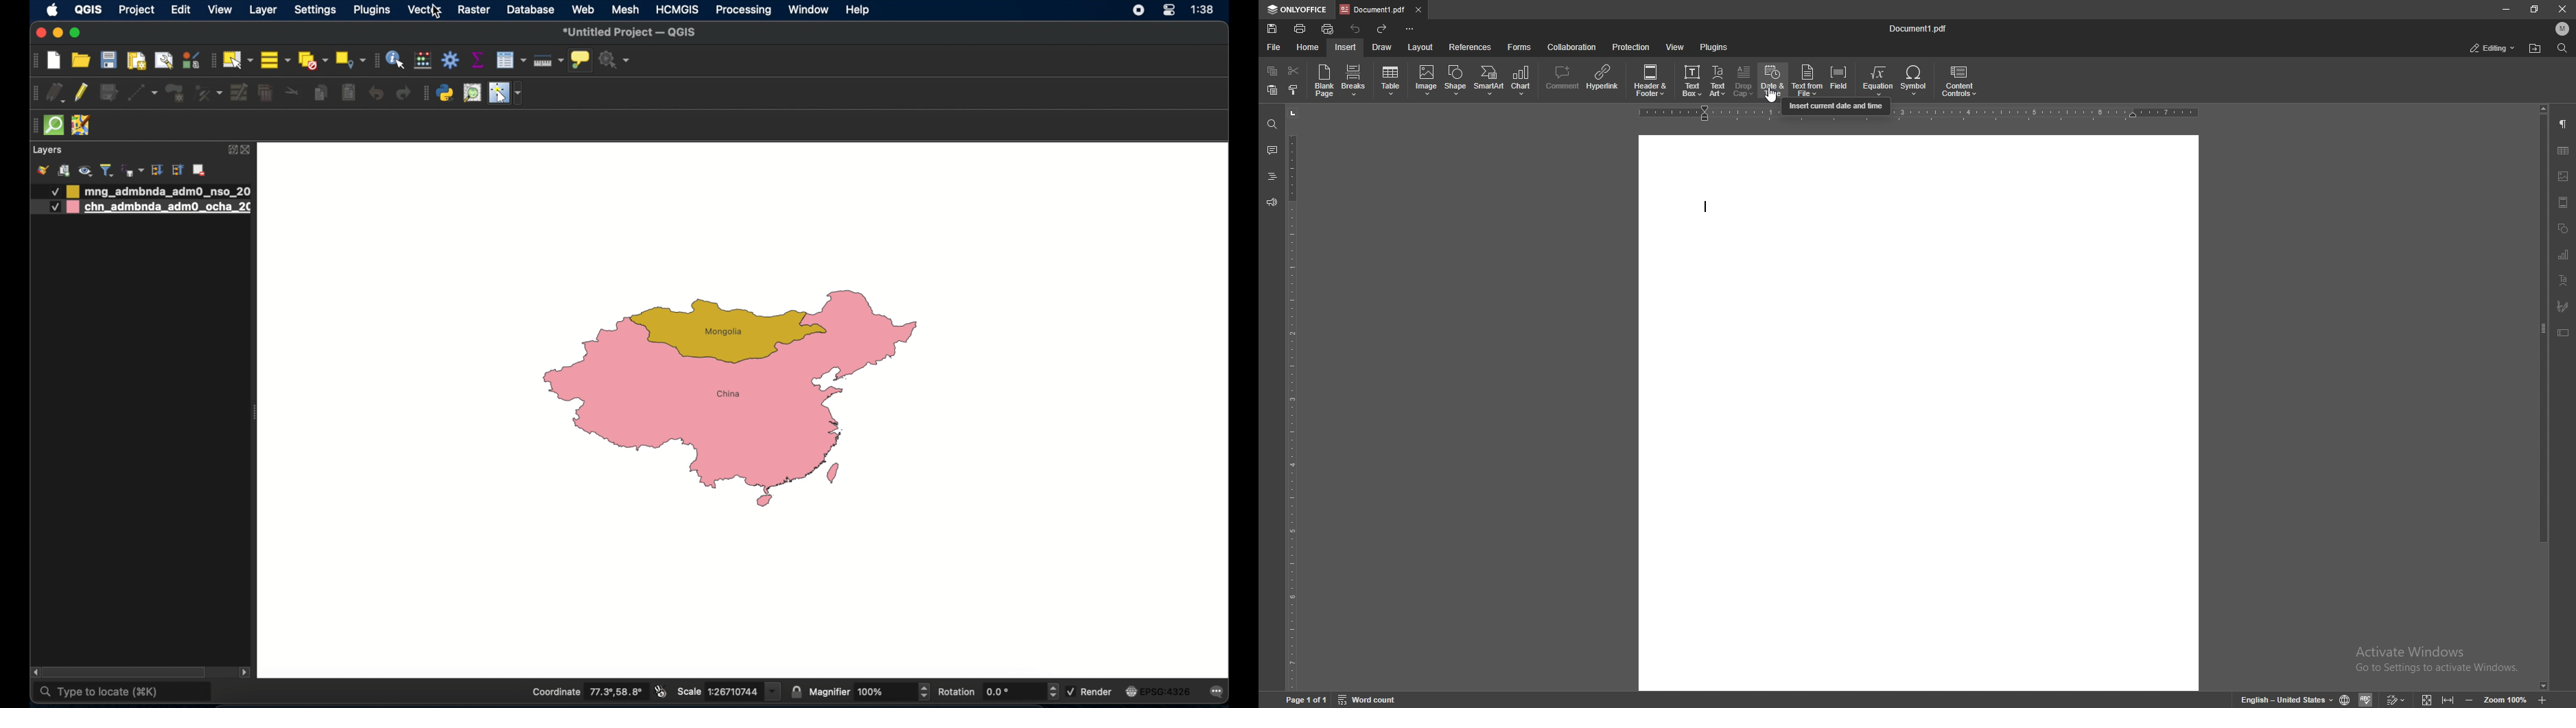  What do you see at coordinates (580, 60) in the screenshot?
I see `show map tips` at bounding box center [580, 60].